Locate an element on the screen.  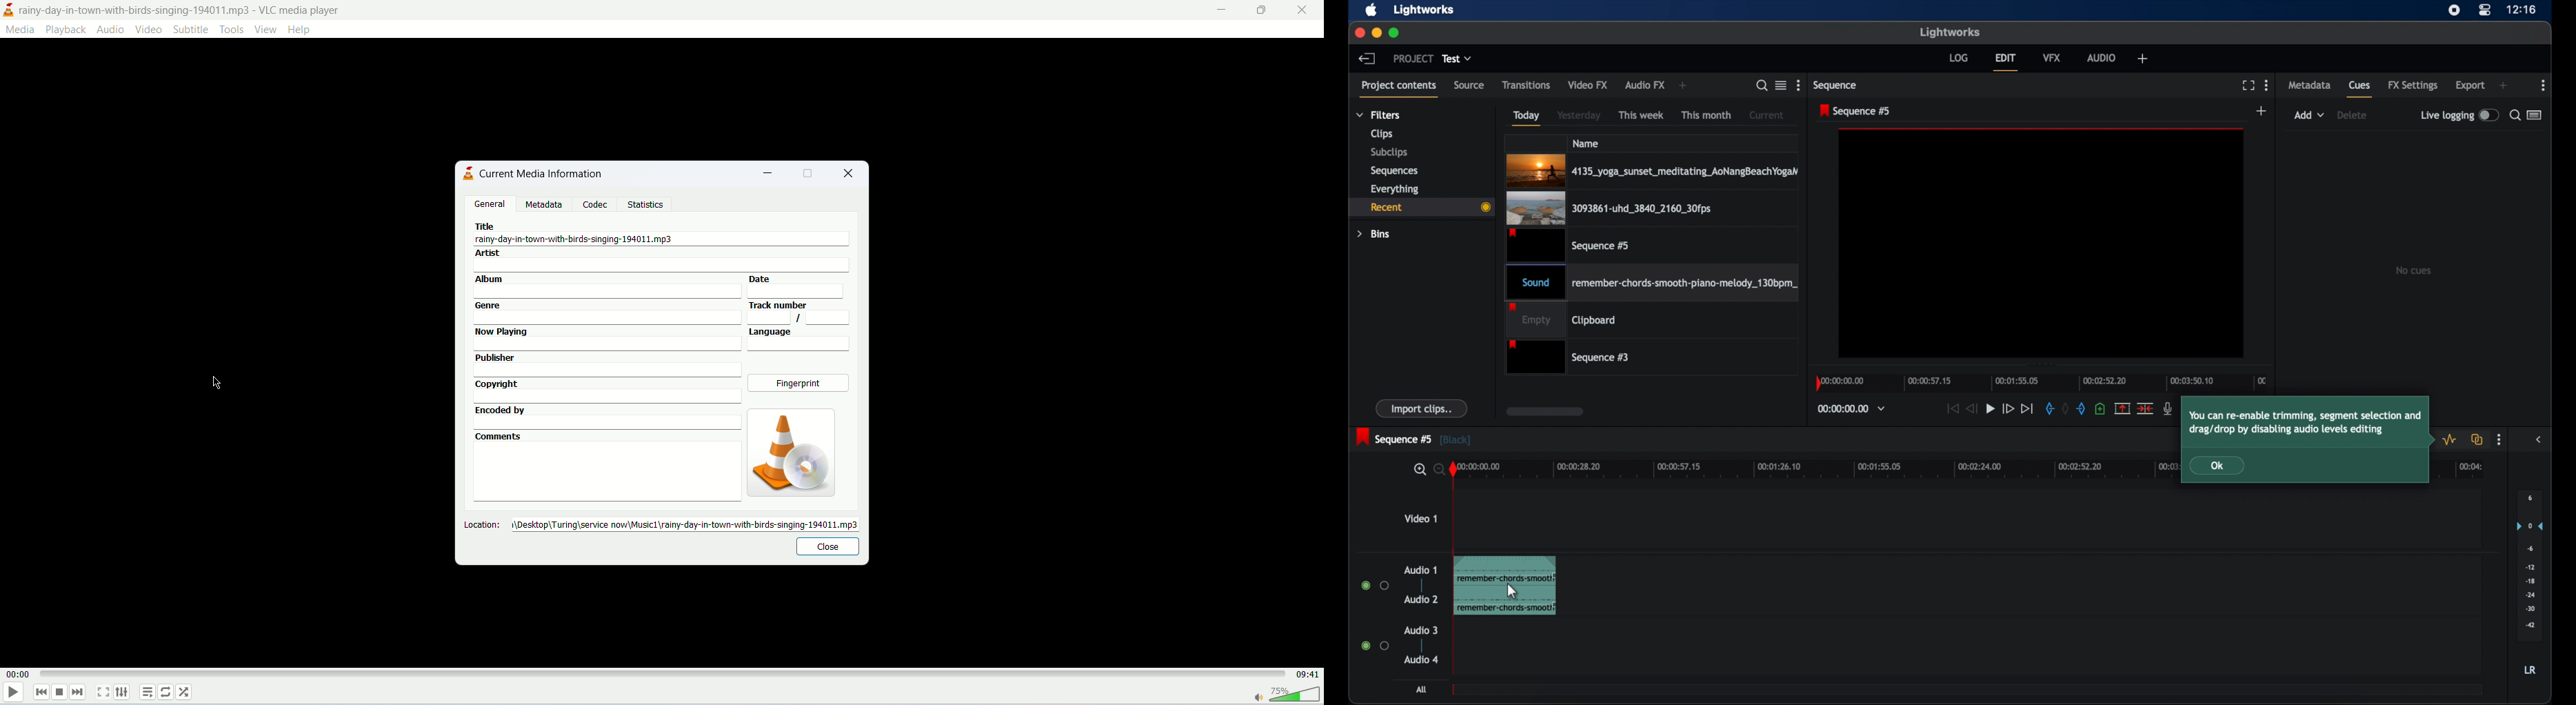
 3093861-uhd_3840_2160_30fps is located at coordinates (1609, 208).